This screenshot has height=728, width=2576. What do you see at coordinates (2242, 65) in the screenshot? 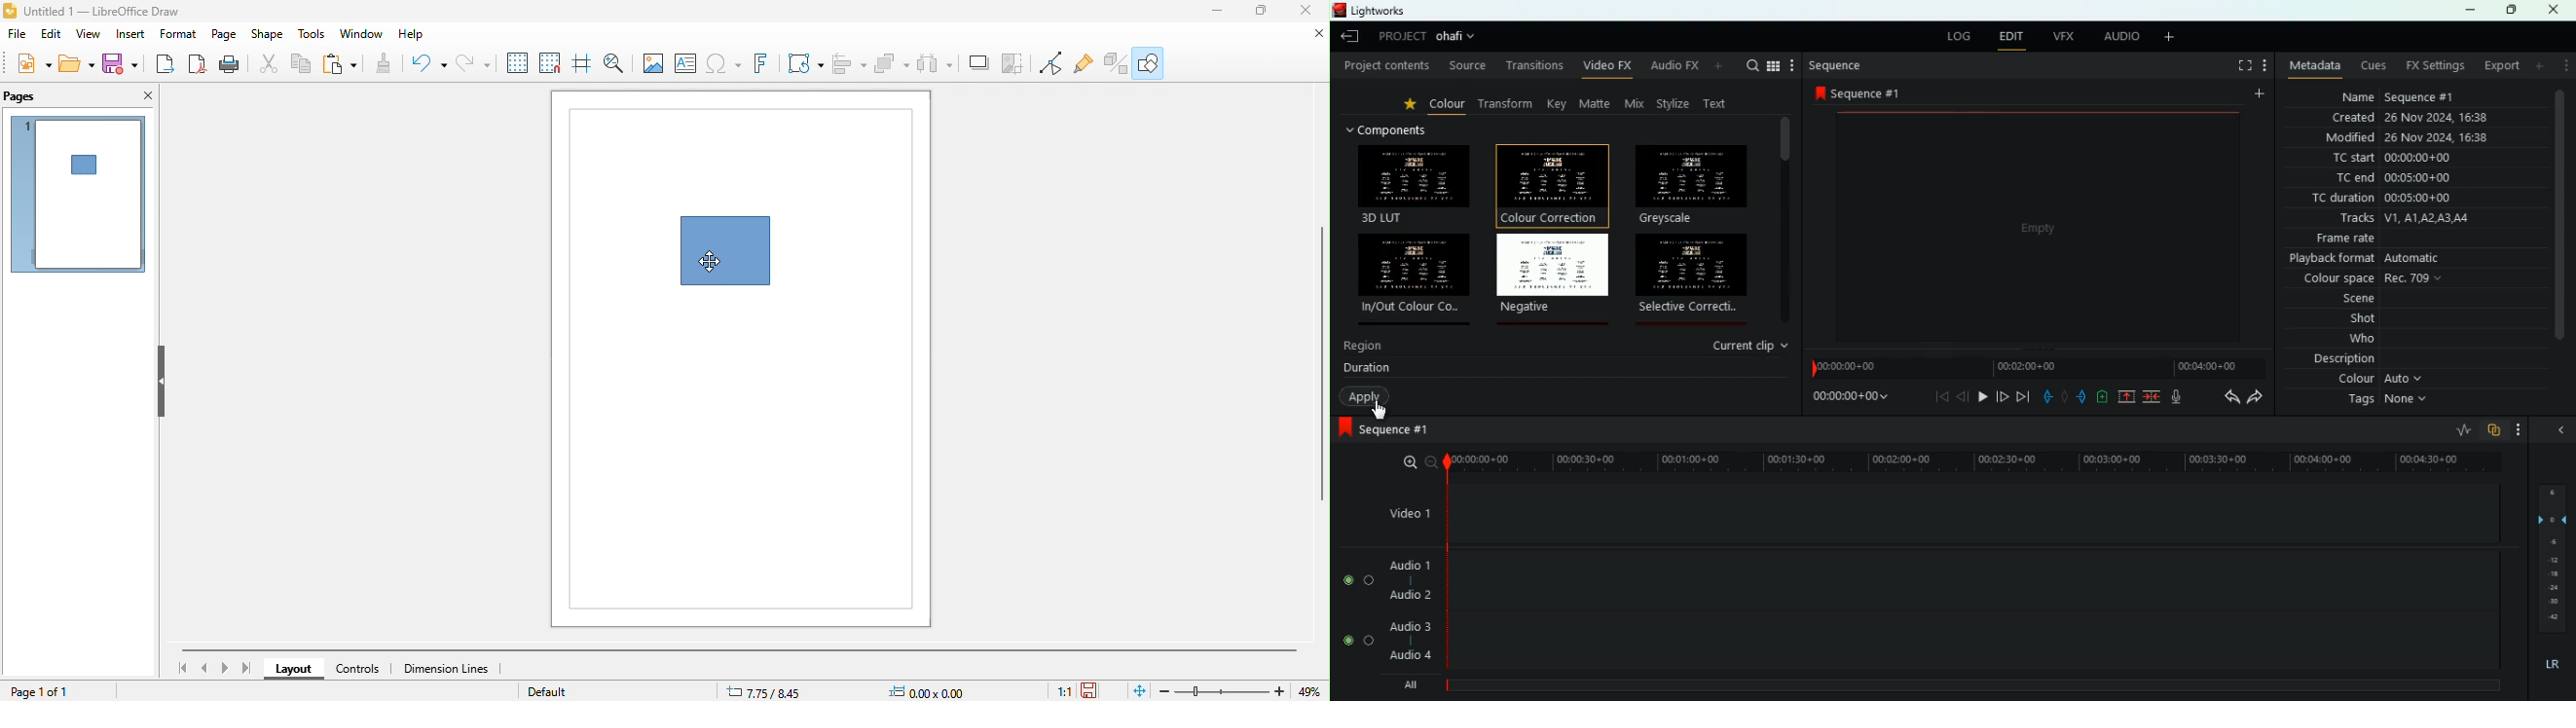
I see `full screen` at bounding box center [2242, 65].